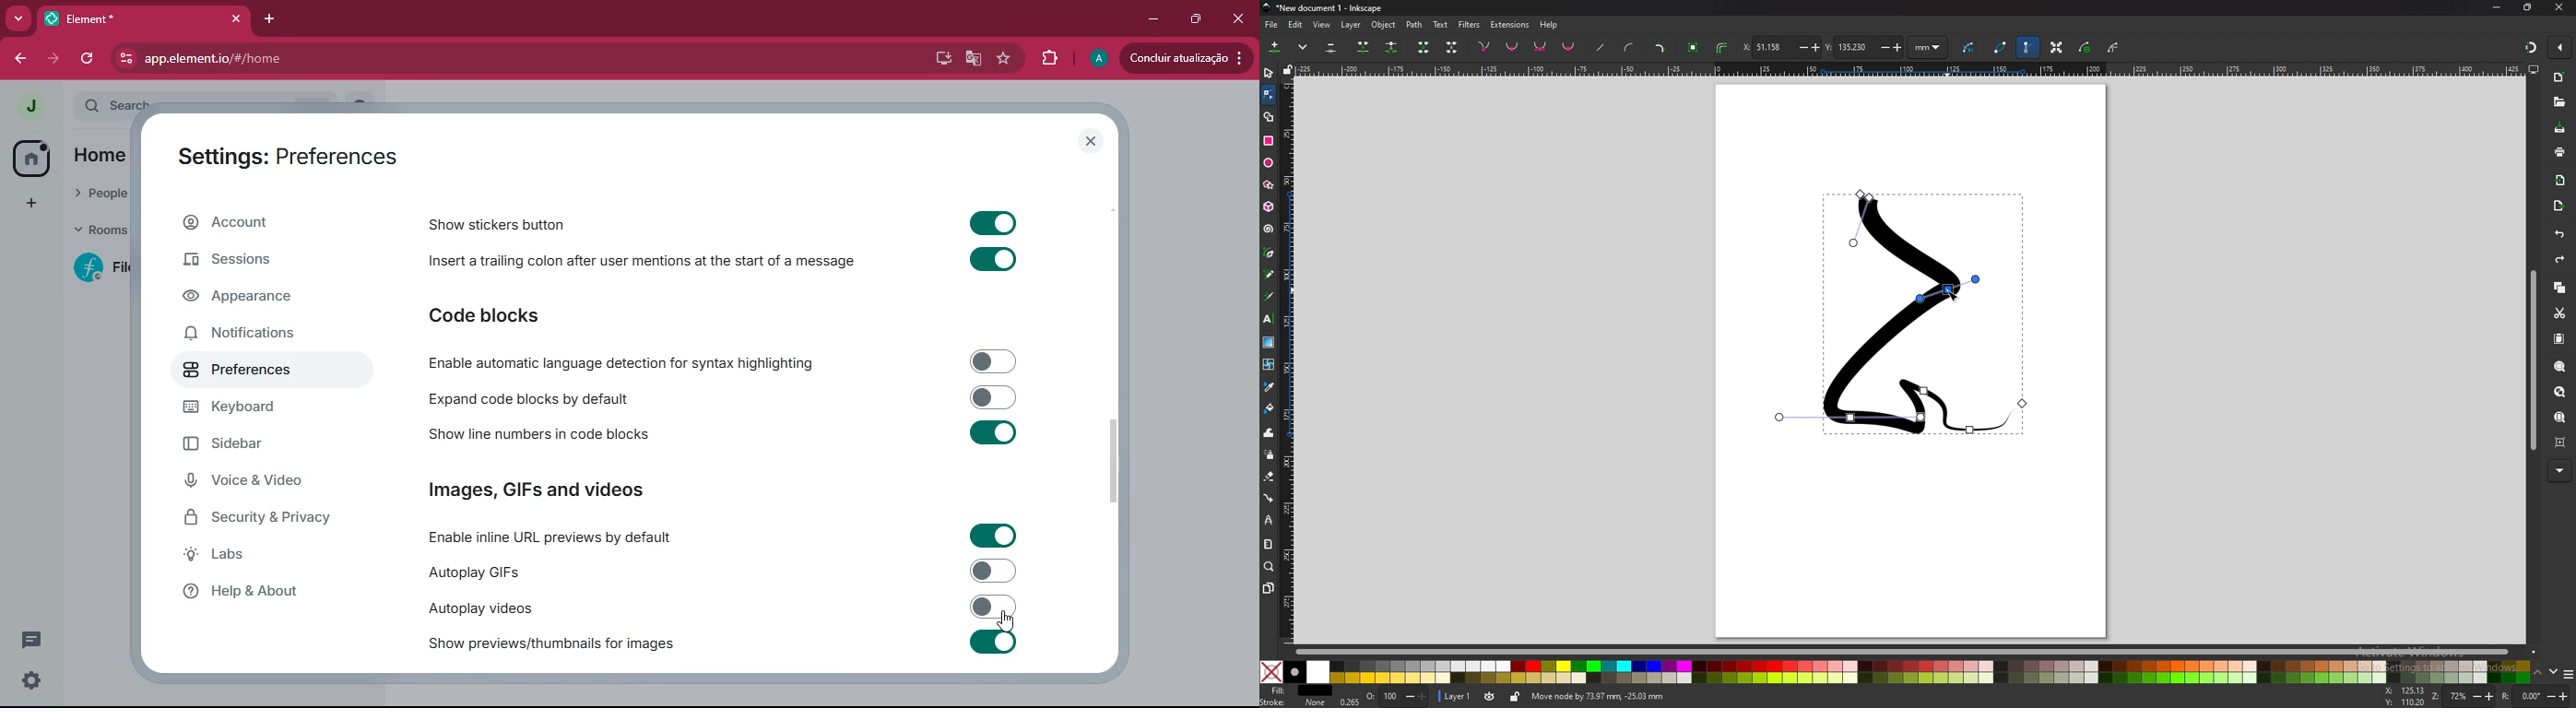 Image resolution: width=2576 pixels, height=728 pixels. What do you see at coordinates (31, 105) in the screenshot?
I see `profile picture` at bounding box center [31, 105].